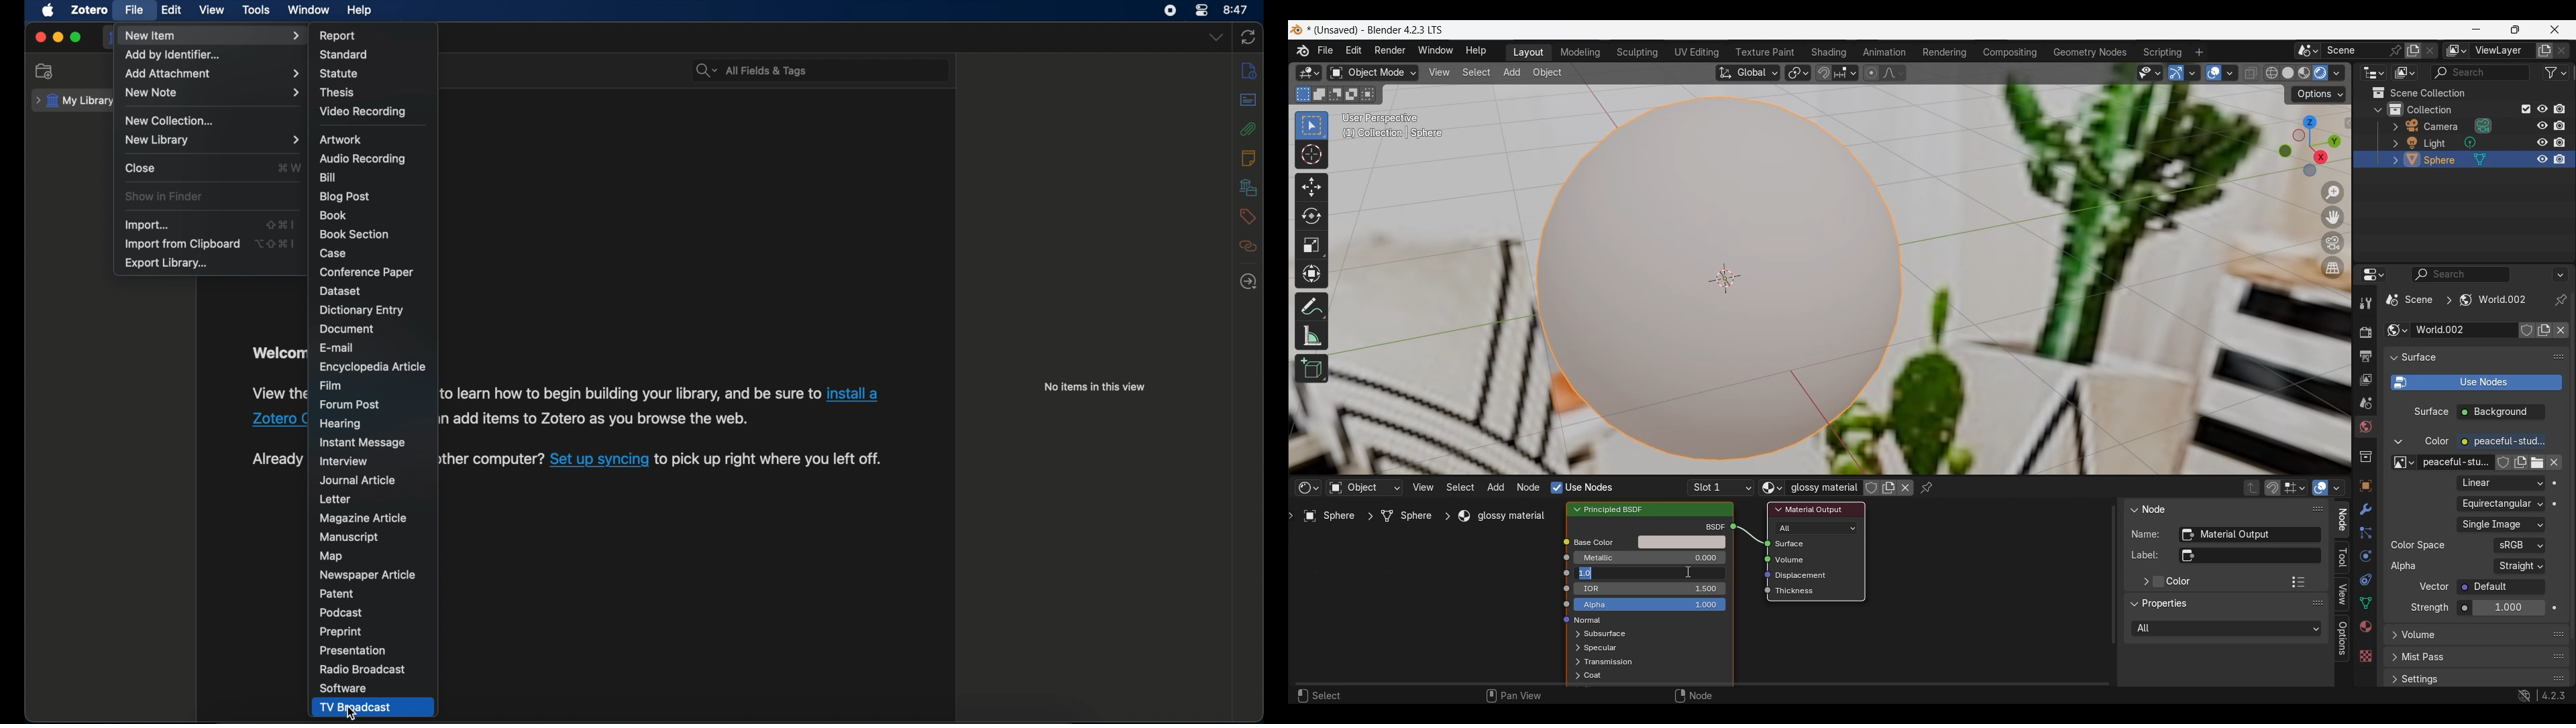 This screenshot has width=2576, height=728. Describe the element at coordinates (598, 420) in the screenshot. I see `View the Quick Start Guide to learn how to begin building your library, and be sure to install a
Zotero Connector so you can add items to Zotero as you browse the web.` at that location.